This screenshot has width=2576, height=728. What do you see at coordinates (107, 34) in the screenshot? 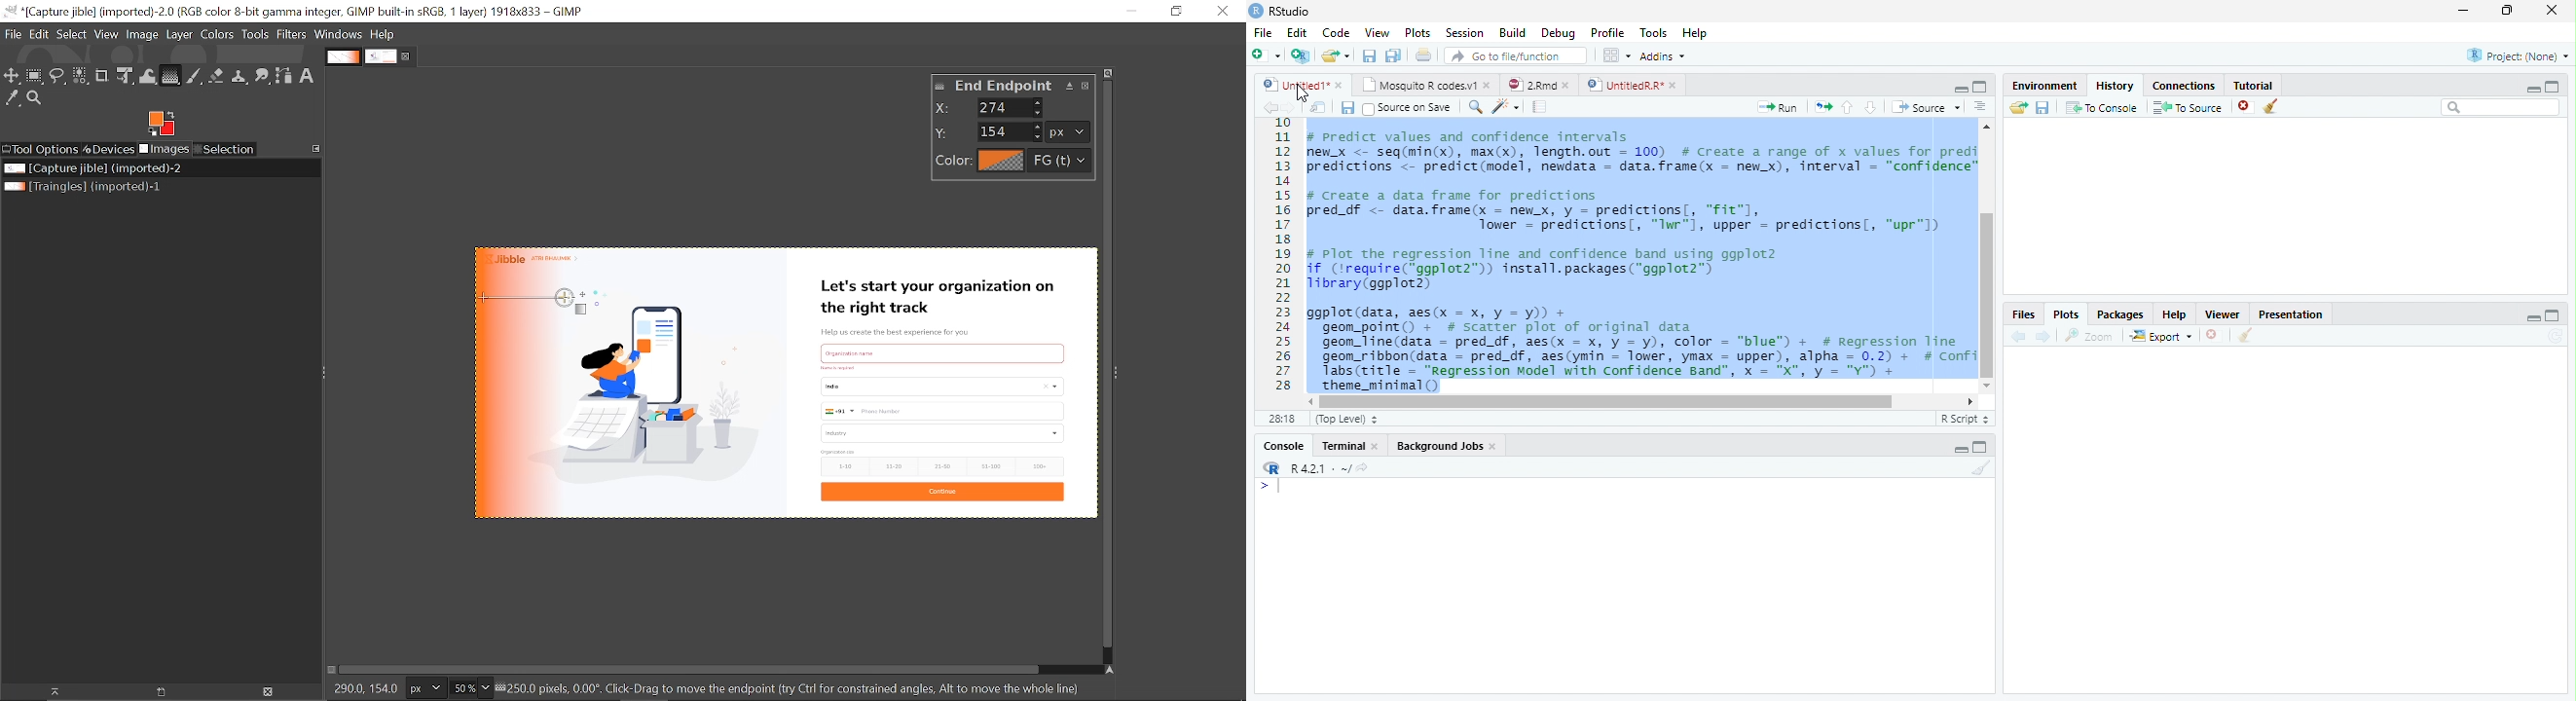
I see `View` at bounding box center [107, 34].